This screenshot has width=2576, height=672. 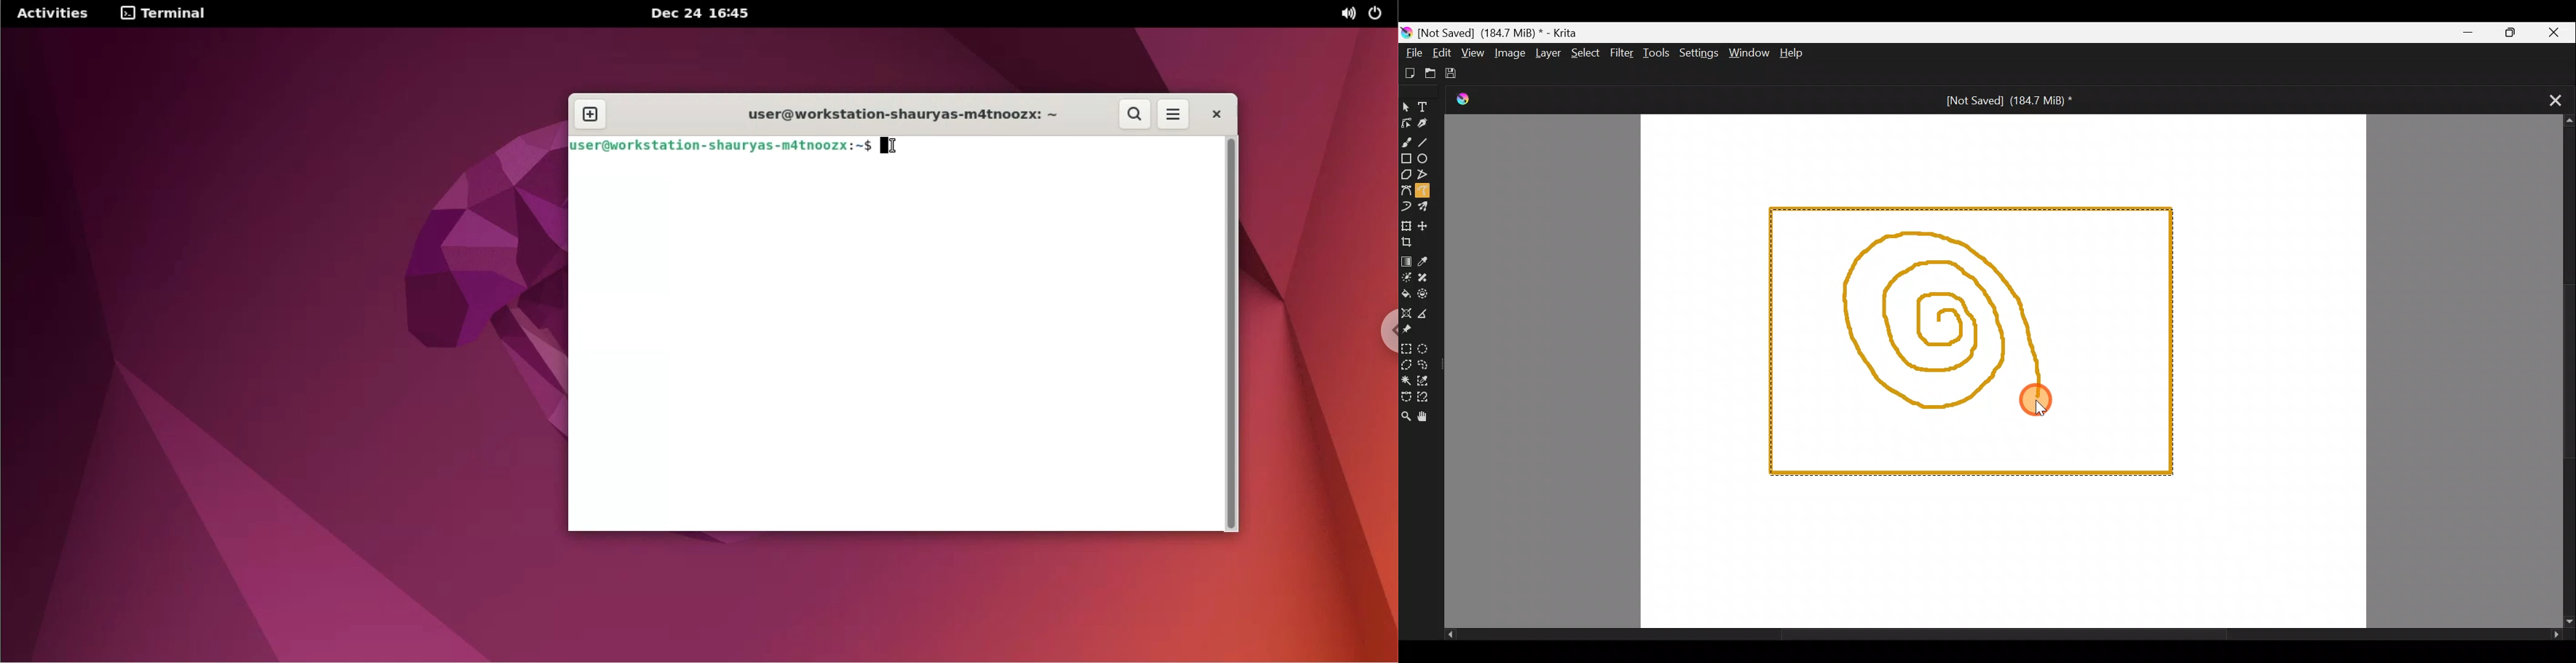 What do you see at coordinates (1406, 207) in the screenshot?
I see `Dynamic brush tool` at bounding box center [1406, 207].